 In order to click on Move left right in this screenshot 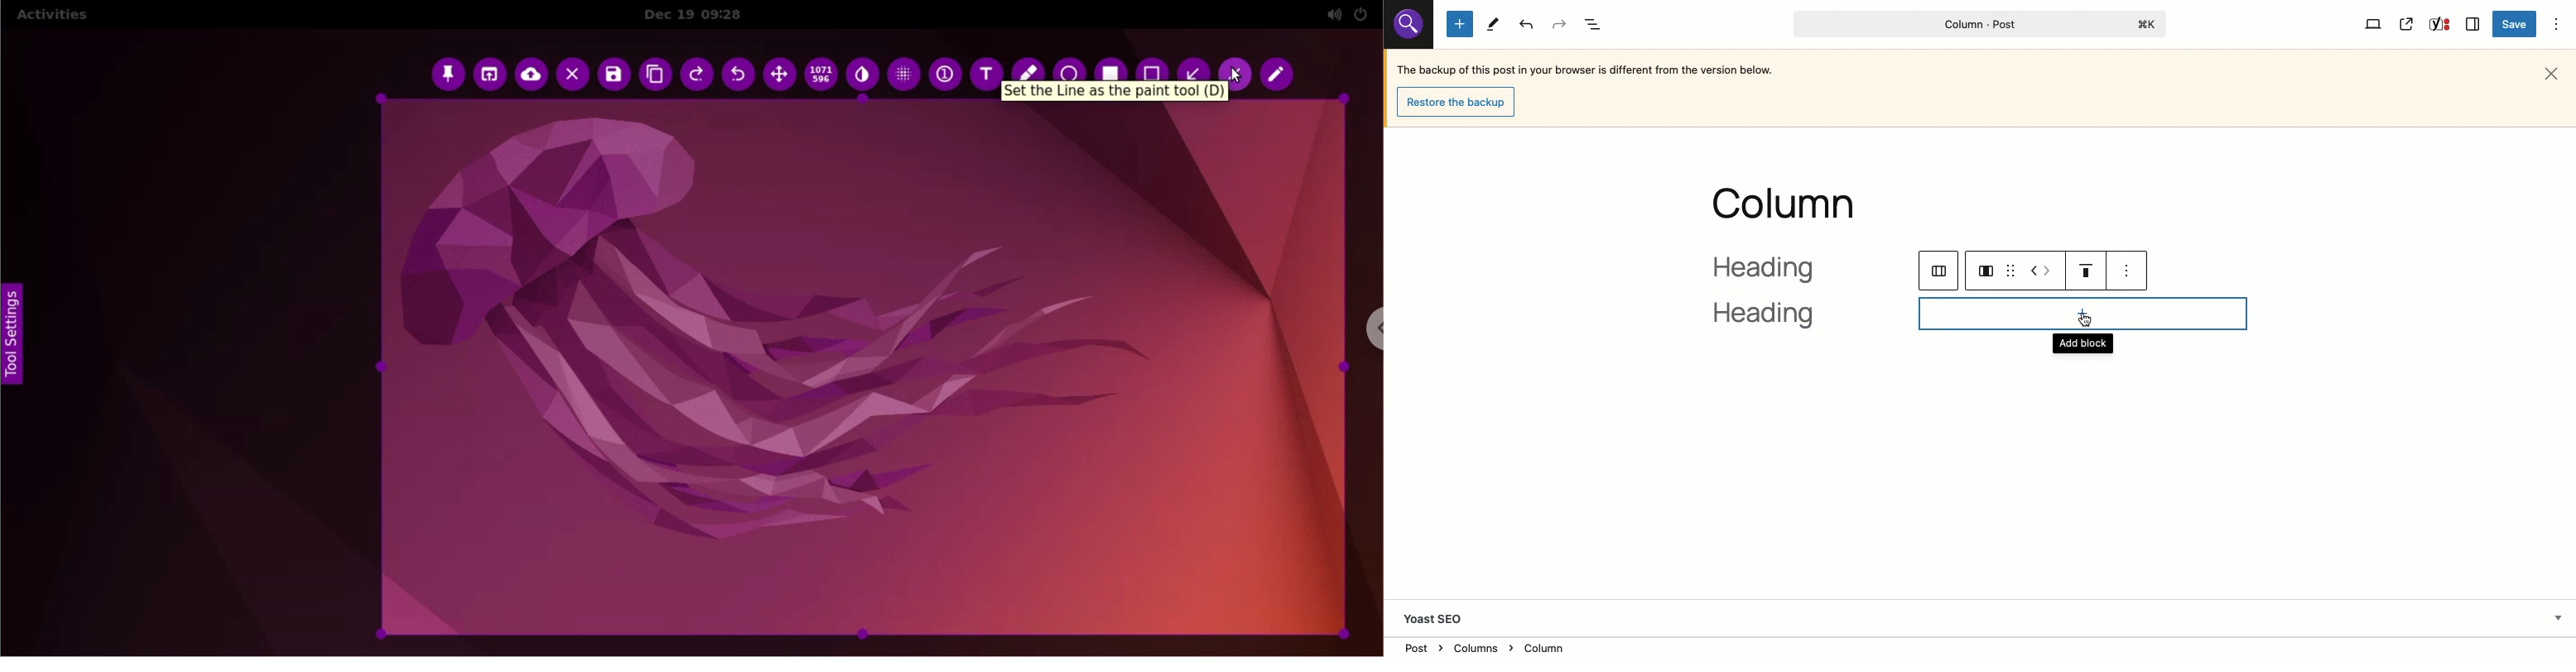, I will do `click(2045, 269)`.